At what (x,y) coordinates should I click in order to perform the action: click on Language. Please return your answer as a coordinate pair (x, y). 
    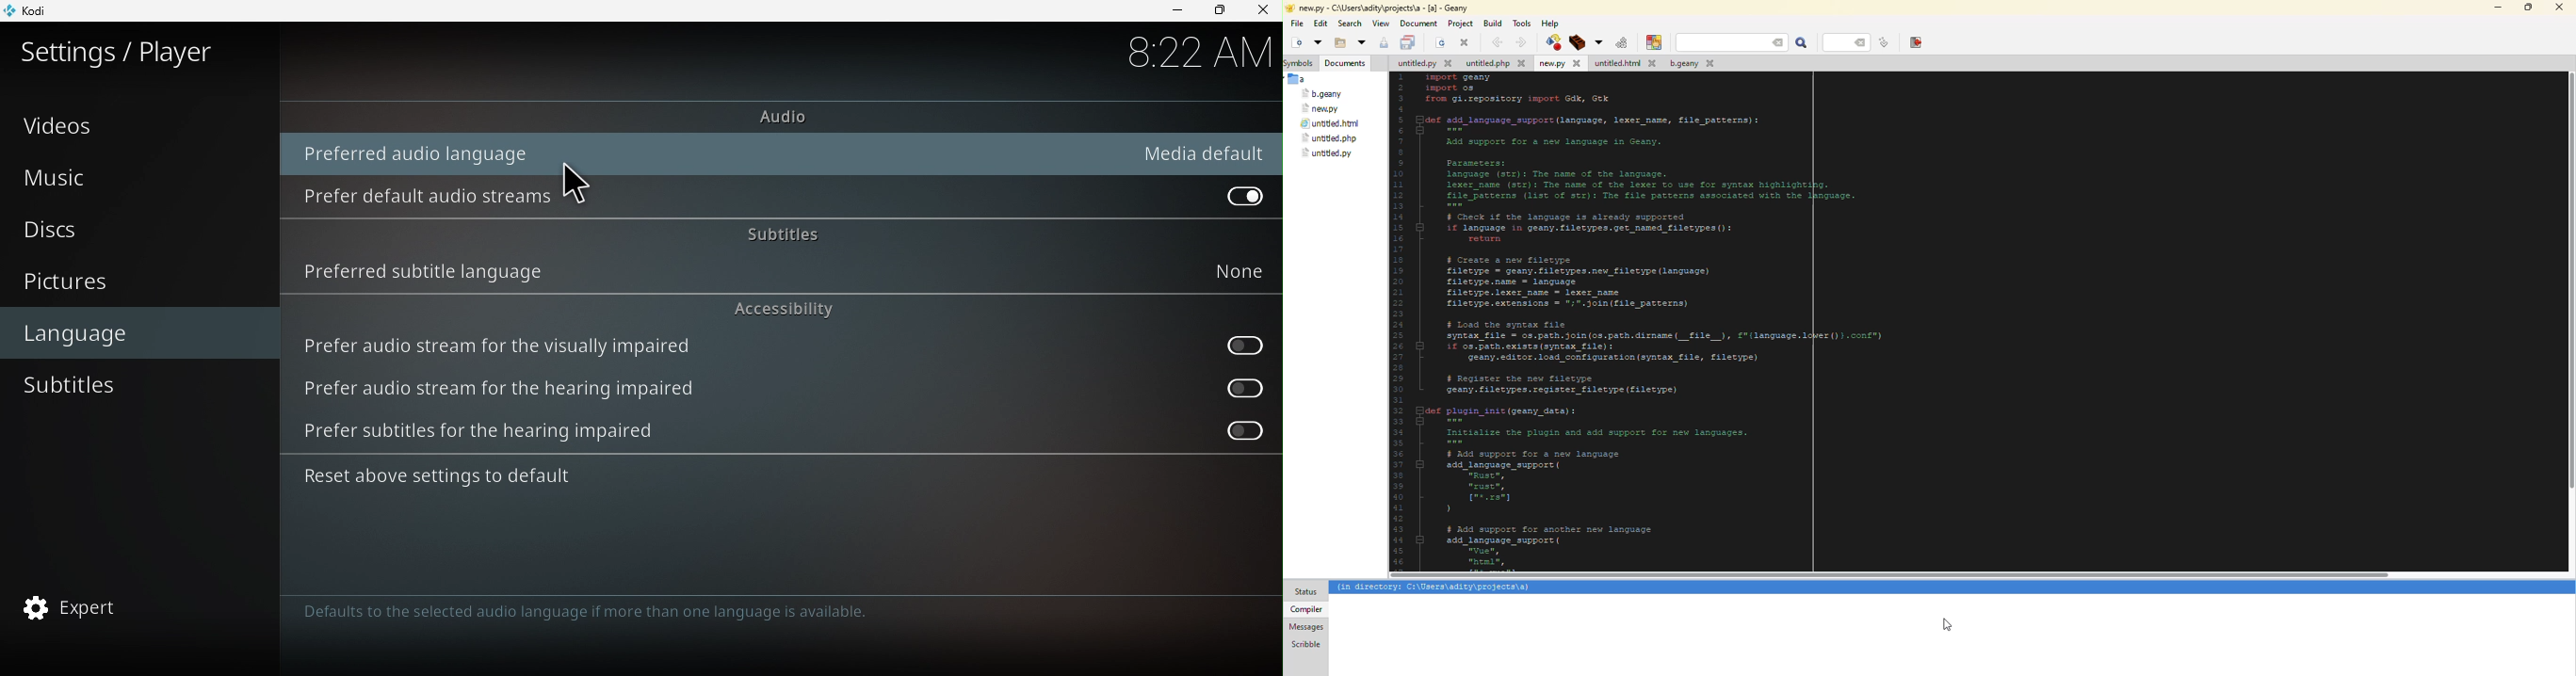
    Looking at the image, I should click on (142, 331).